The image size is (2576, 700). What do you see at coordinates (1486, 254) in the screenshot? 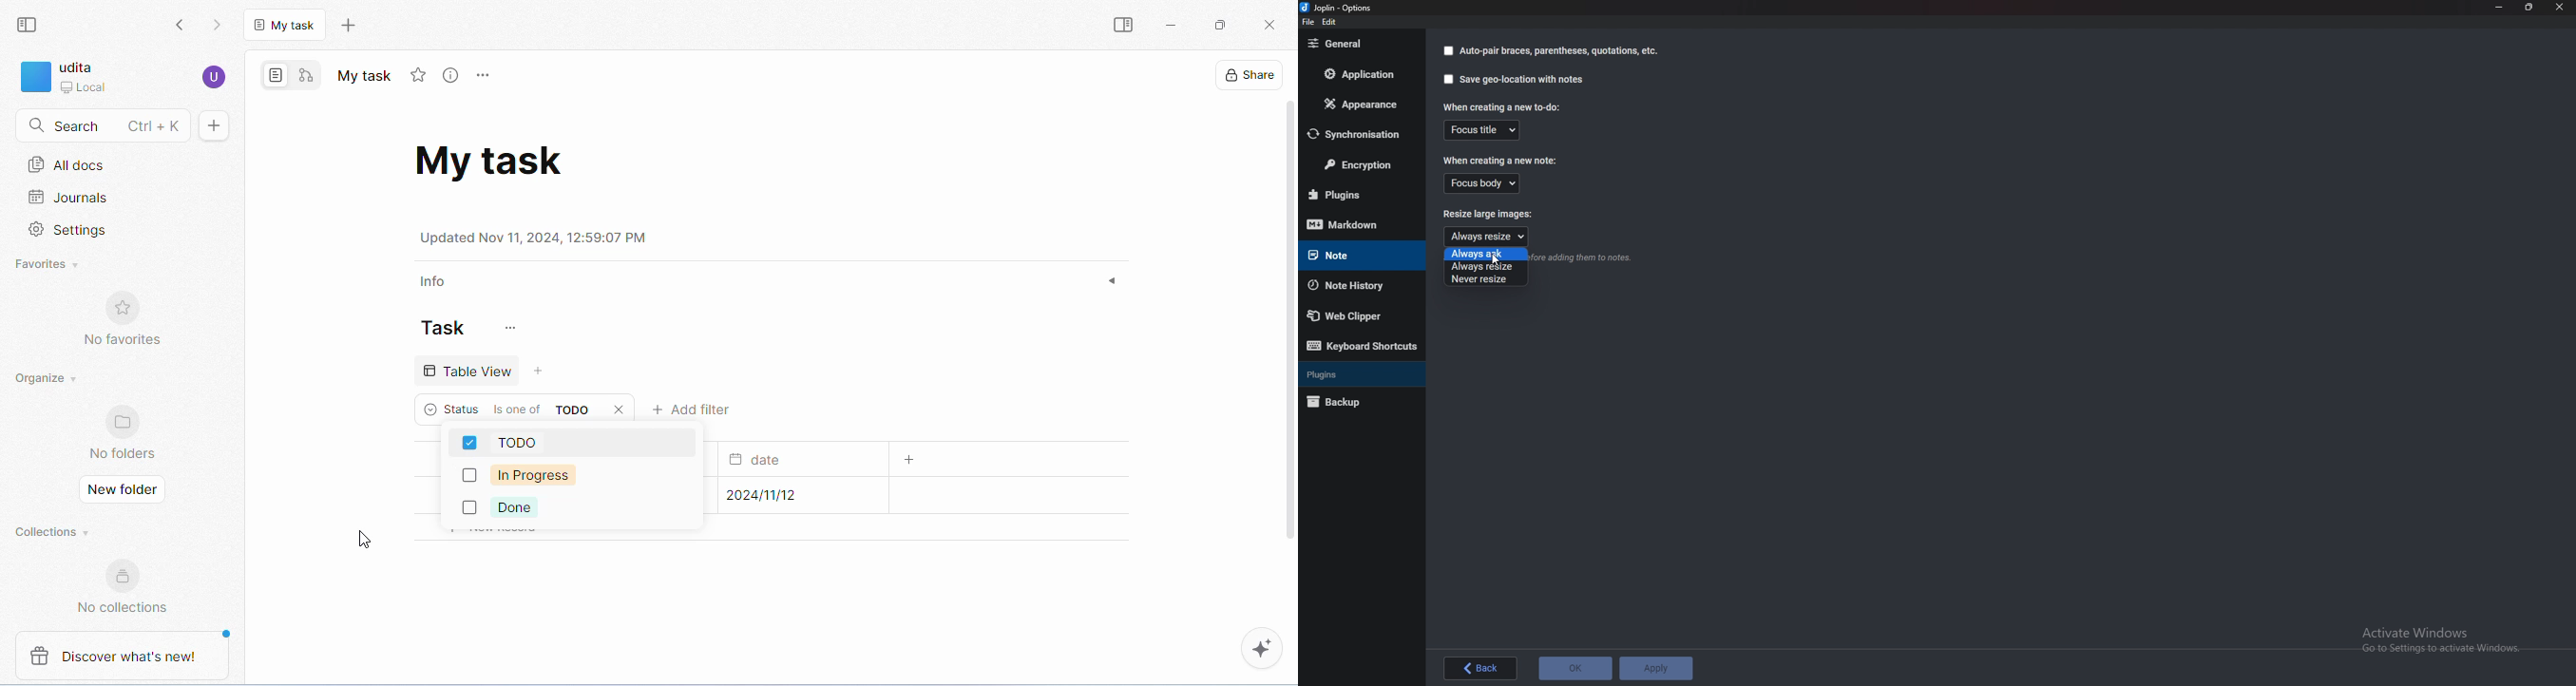
I see `Always ask` at bounding box center [1486, 254].